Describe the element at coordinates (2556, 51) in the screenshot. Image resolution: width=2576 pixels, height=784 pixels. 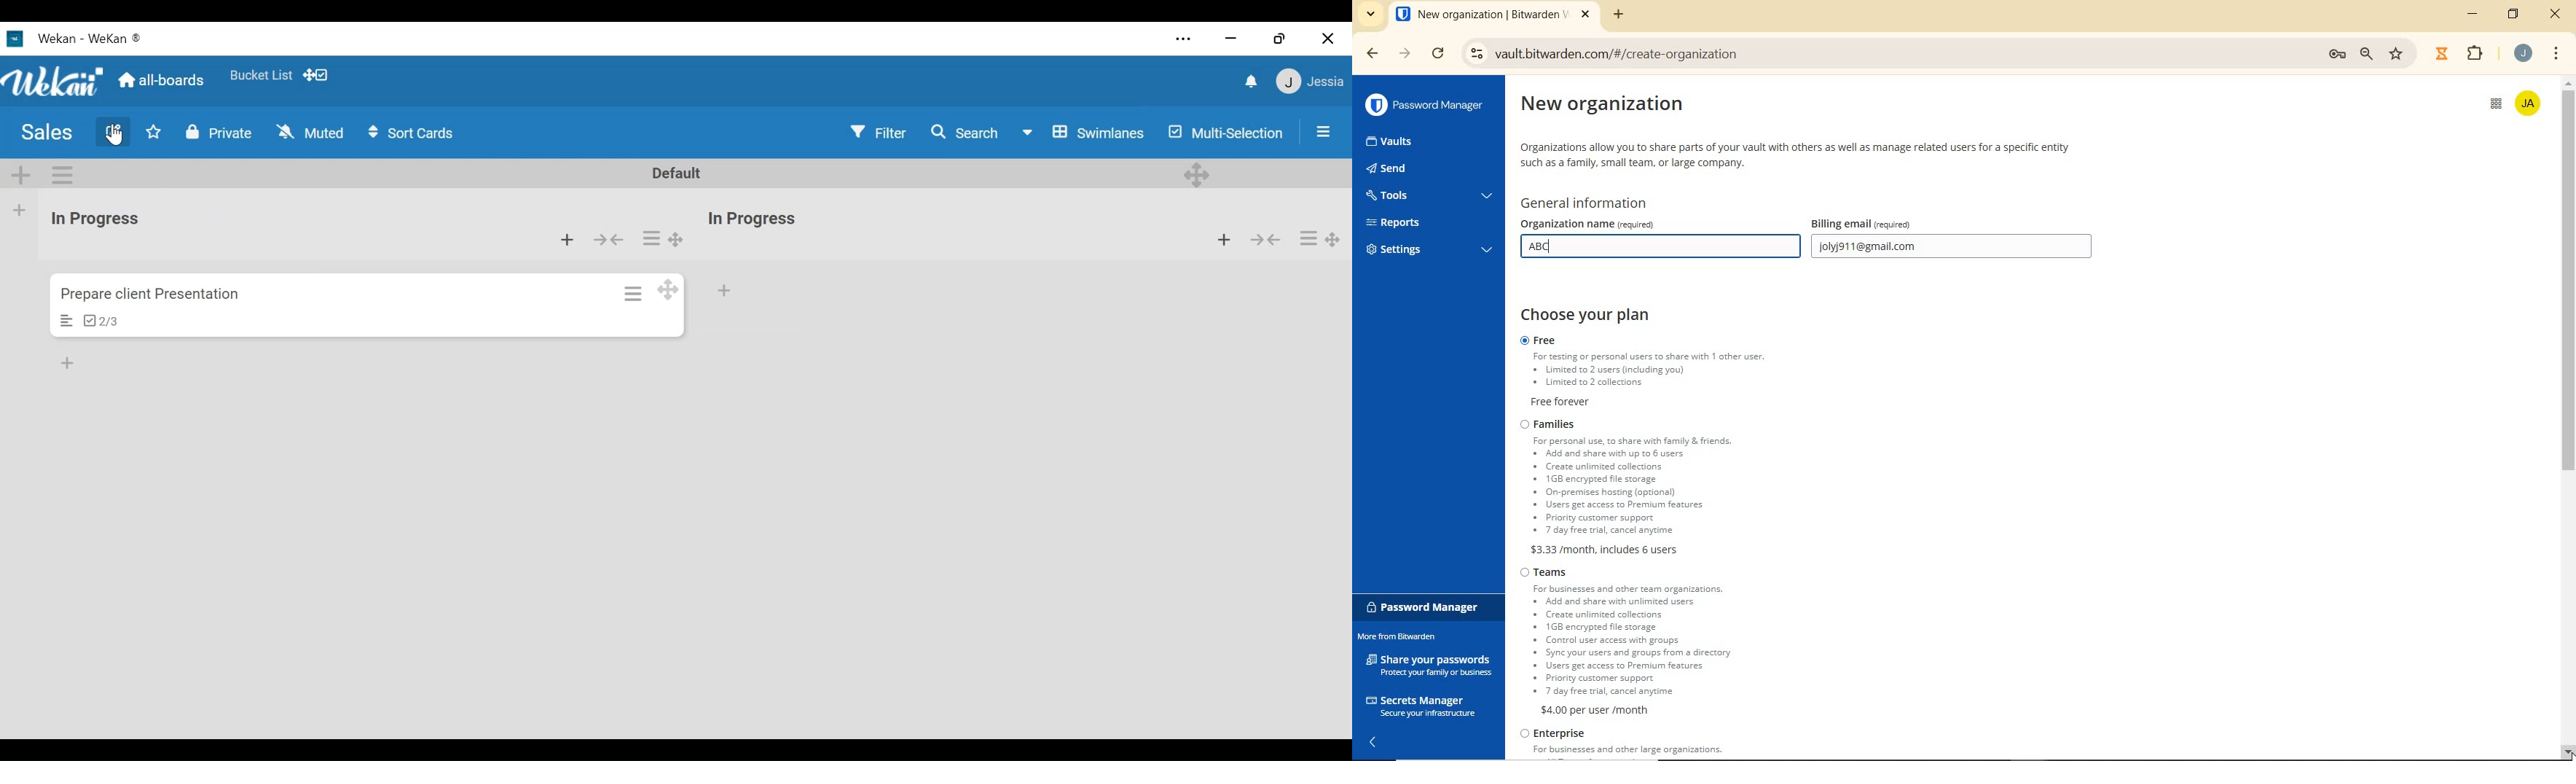
I see `MENU` at that location.